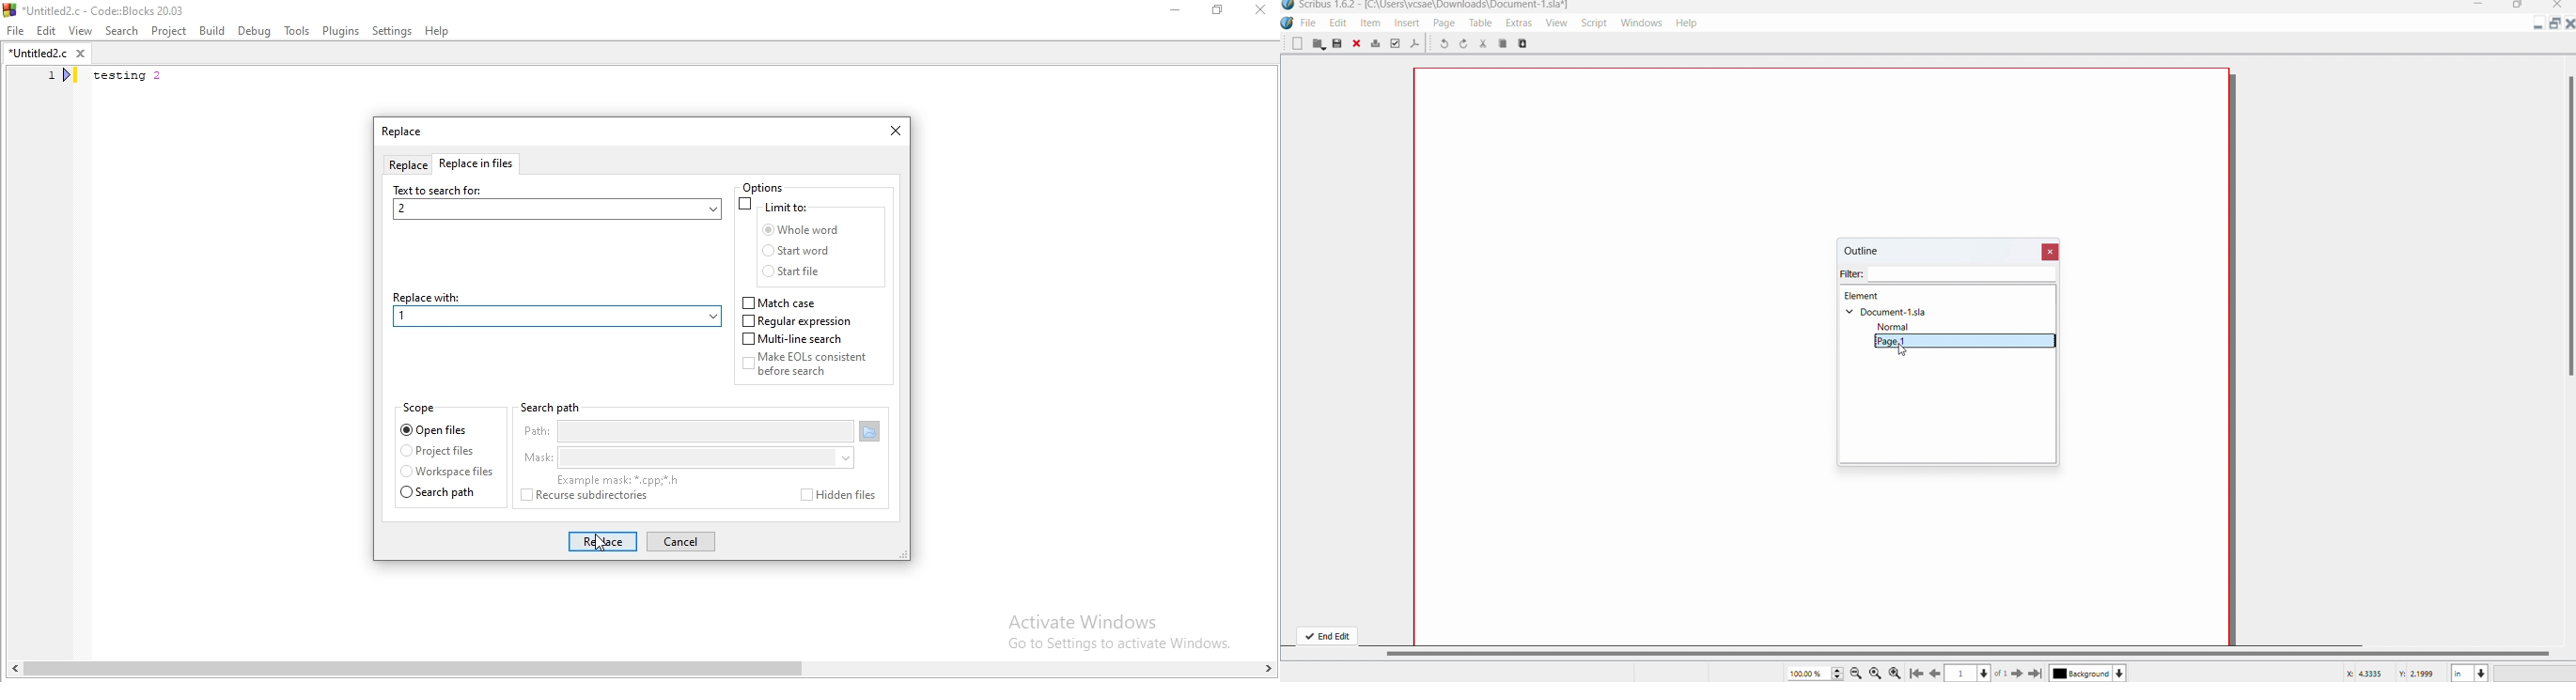 The height and width of the screenshot is (700, 2576). What do you see at coordinates (549, 408) in the screenshot?
I see `search path` at bounding box center [549, 408].